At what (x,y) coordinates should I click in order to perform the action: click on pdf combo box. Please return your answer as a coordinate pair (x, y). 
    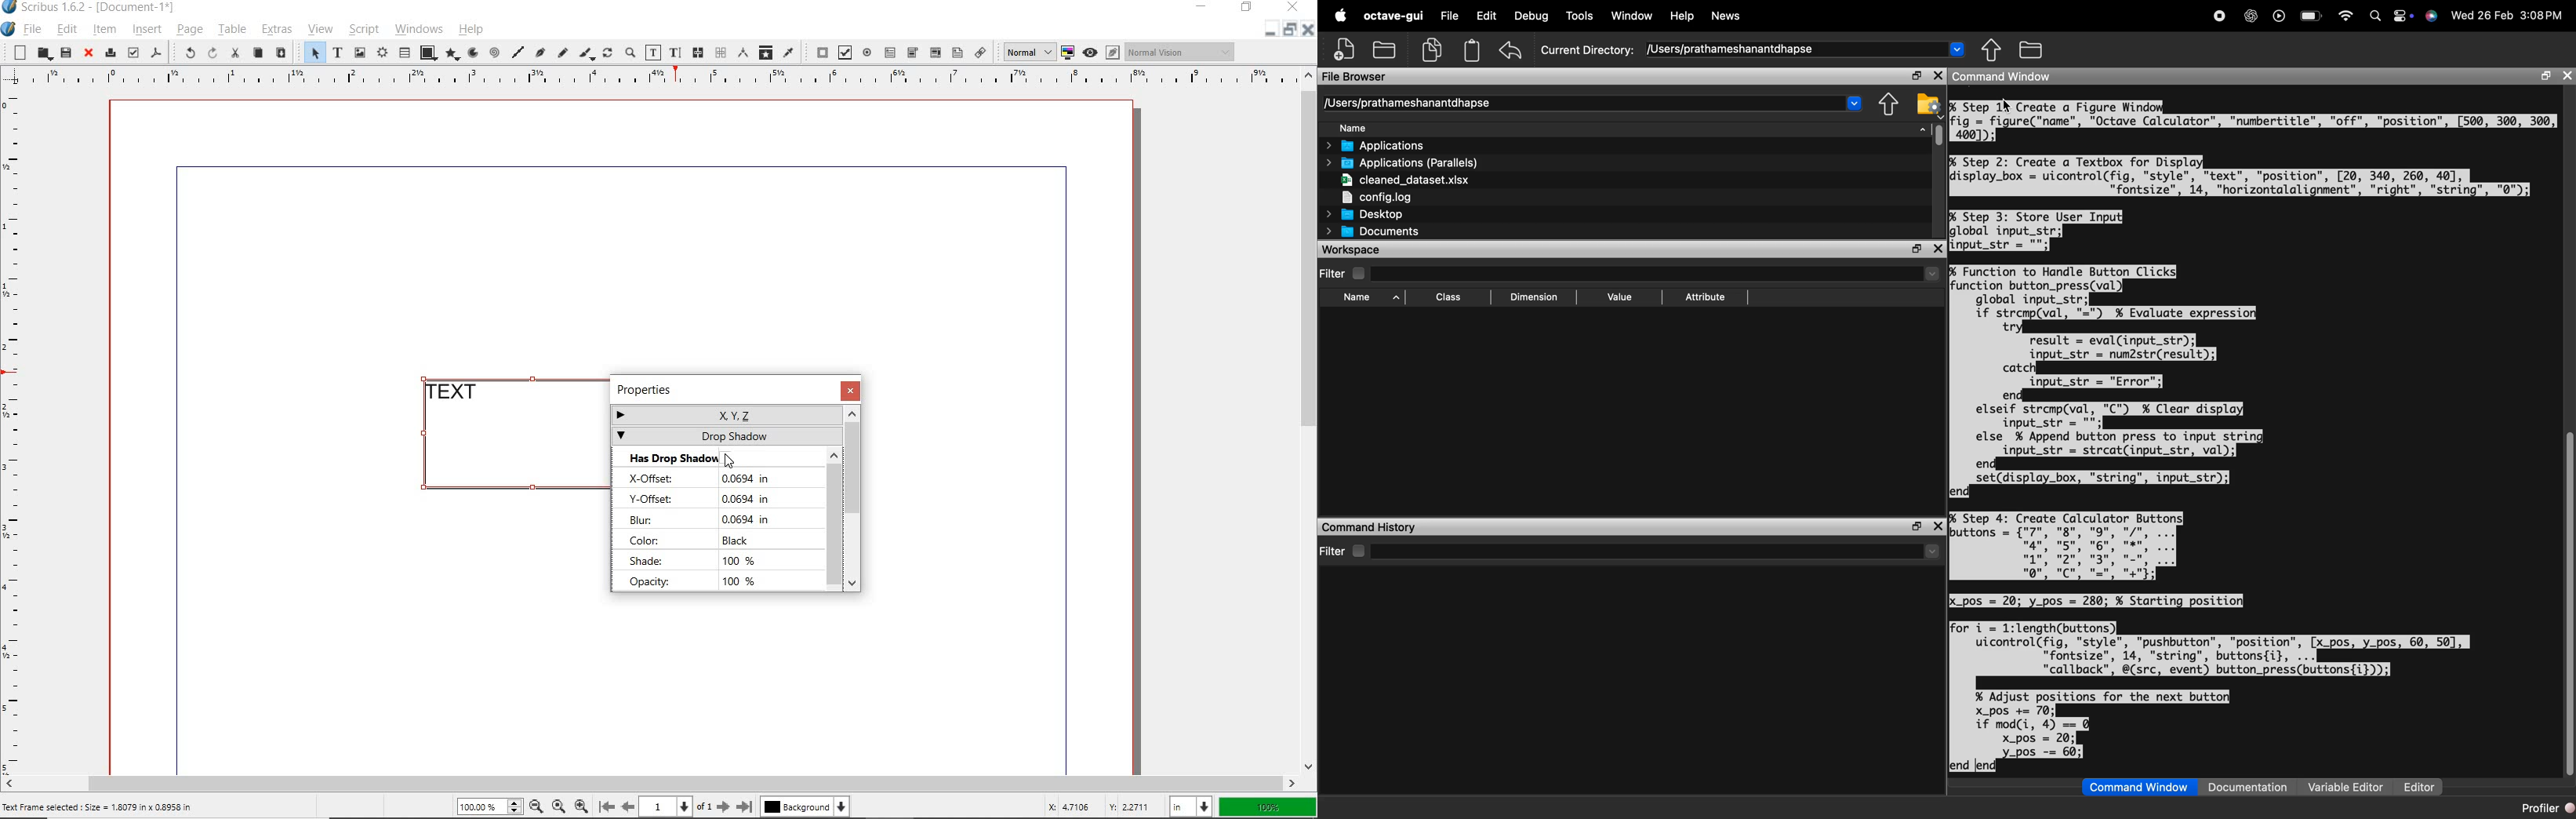
    Looking at the image, I should click on (912, 53).